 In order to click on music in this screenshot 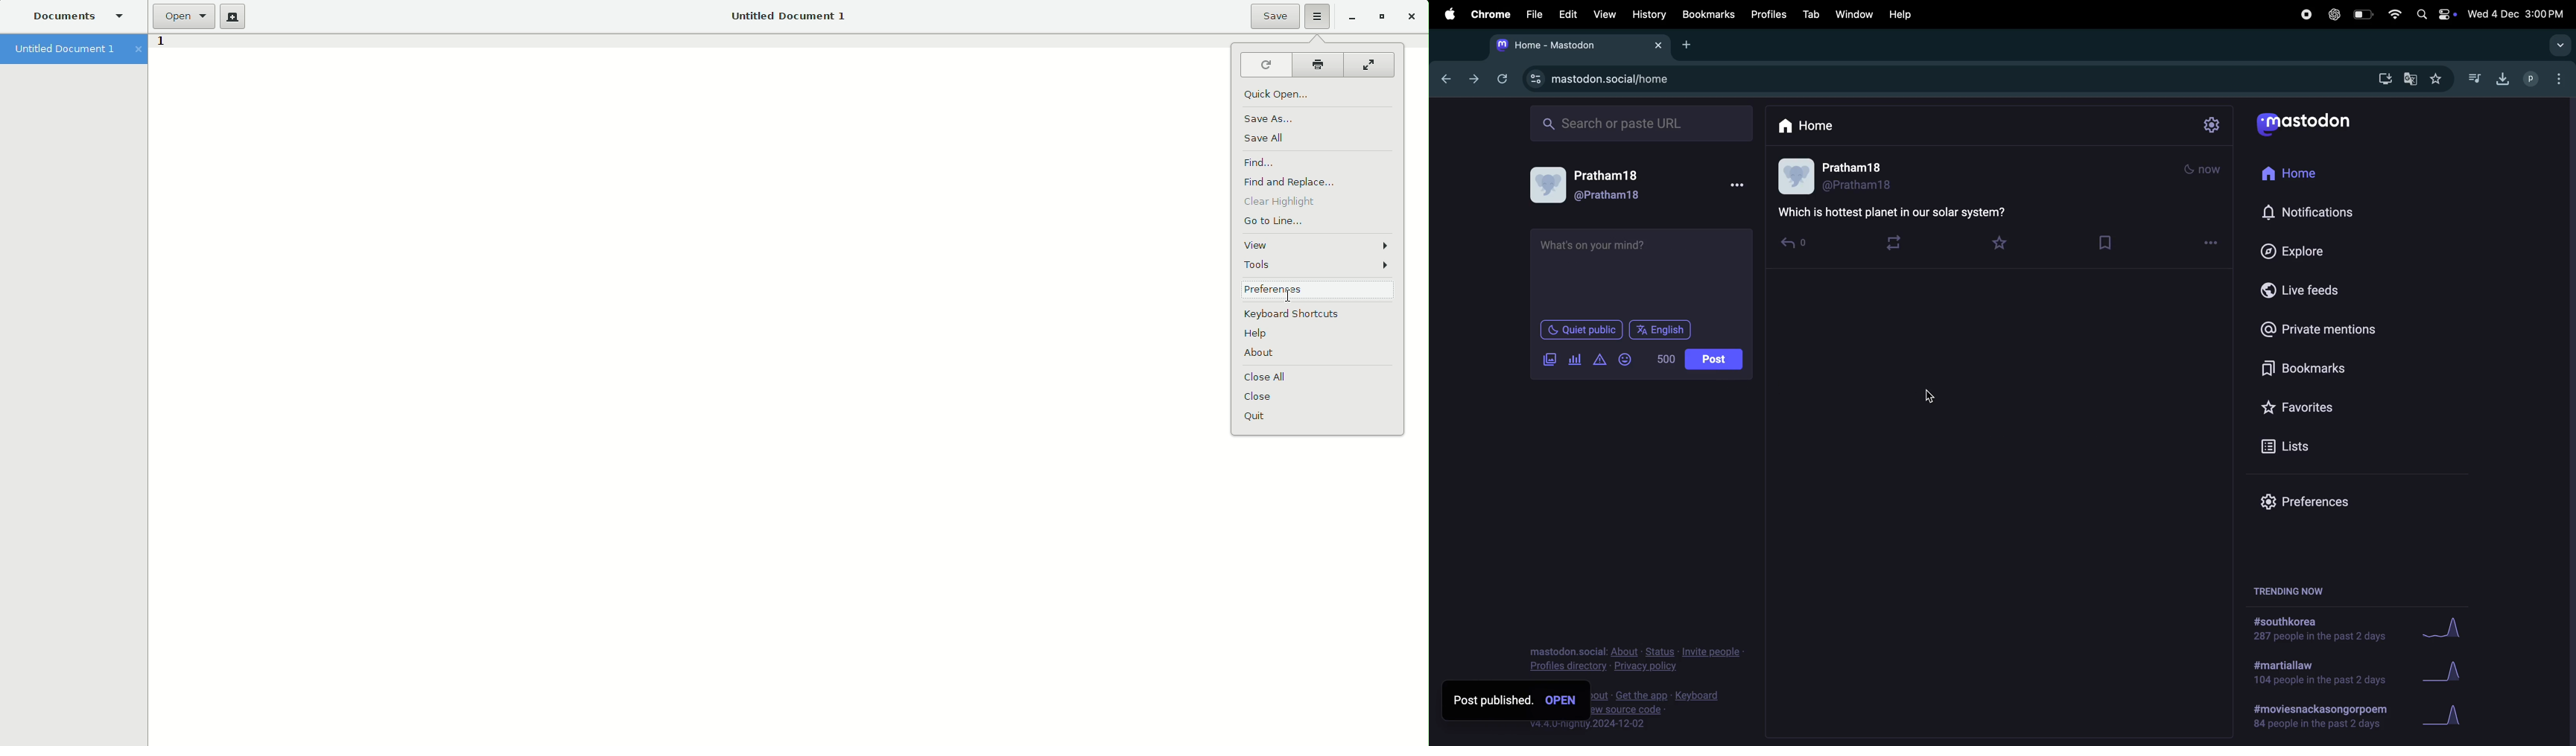, I will do `click(2473, 76)`.